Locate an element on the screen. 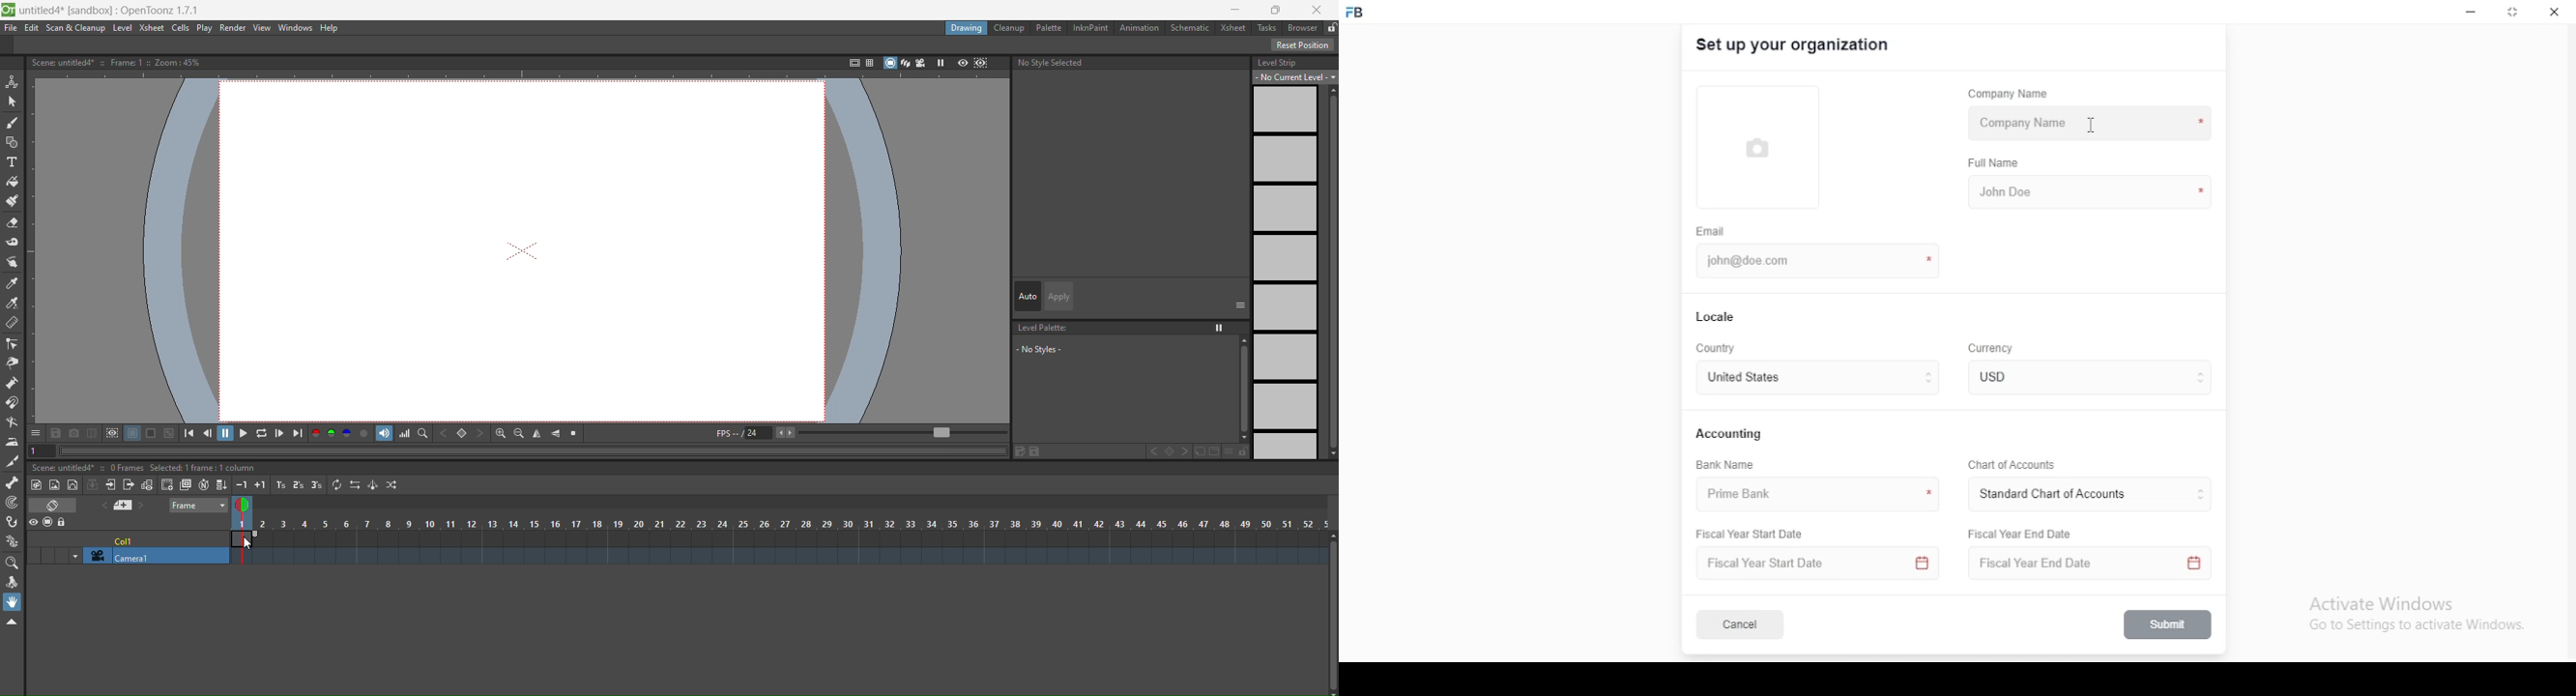  pump tool is located at coordinates (10, 383).